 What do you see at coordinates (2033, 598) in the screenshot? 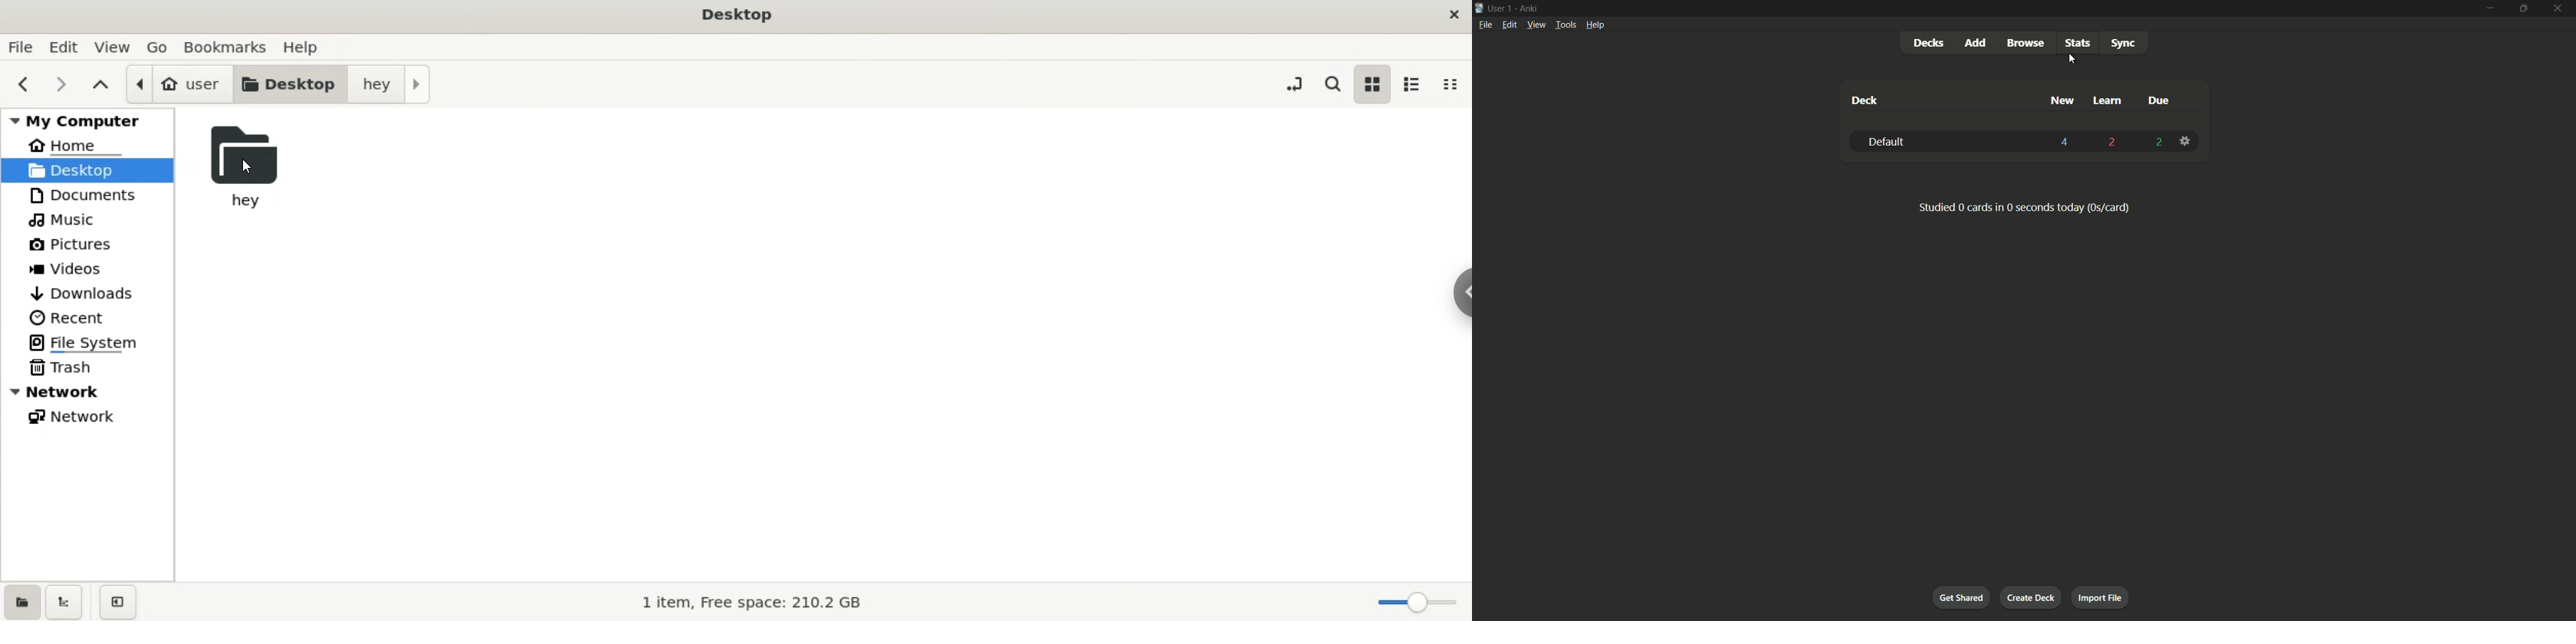
I see `create deck` at bounding box center [2033, 598].